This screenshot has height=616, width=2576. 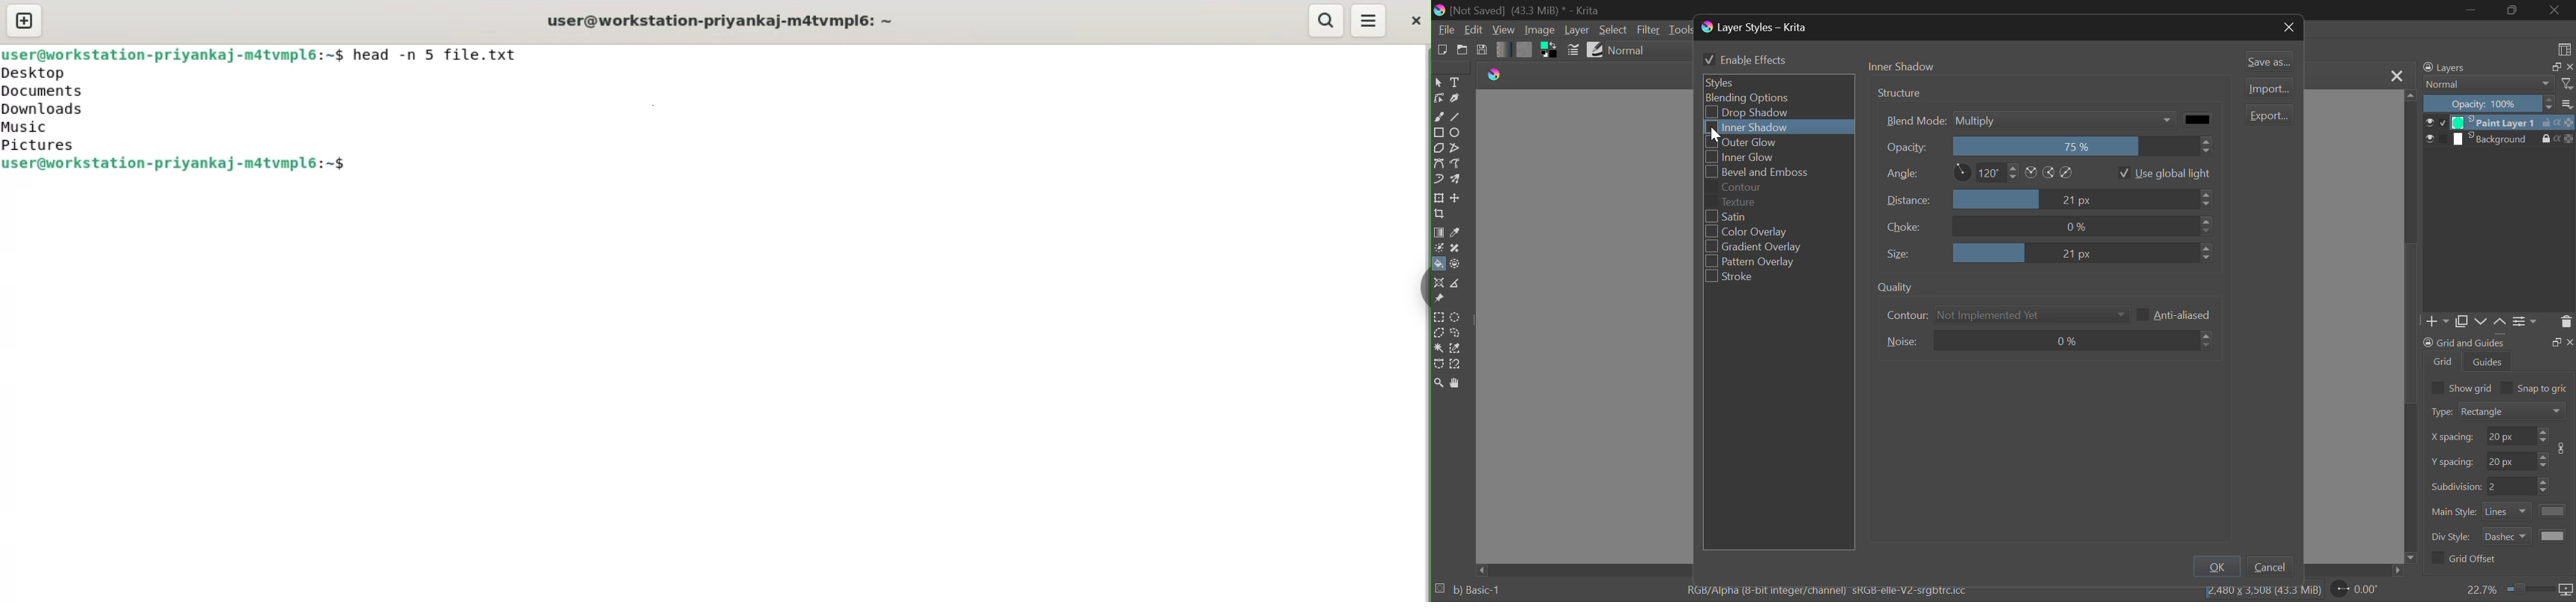 I want to click on Pattern Overlay, so click(x=1765, y=263).